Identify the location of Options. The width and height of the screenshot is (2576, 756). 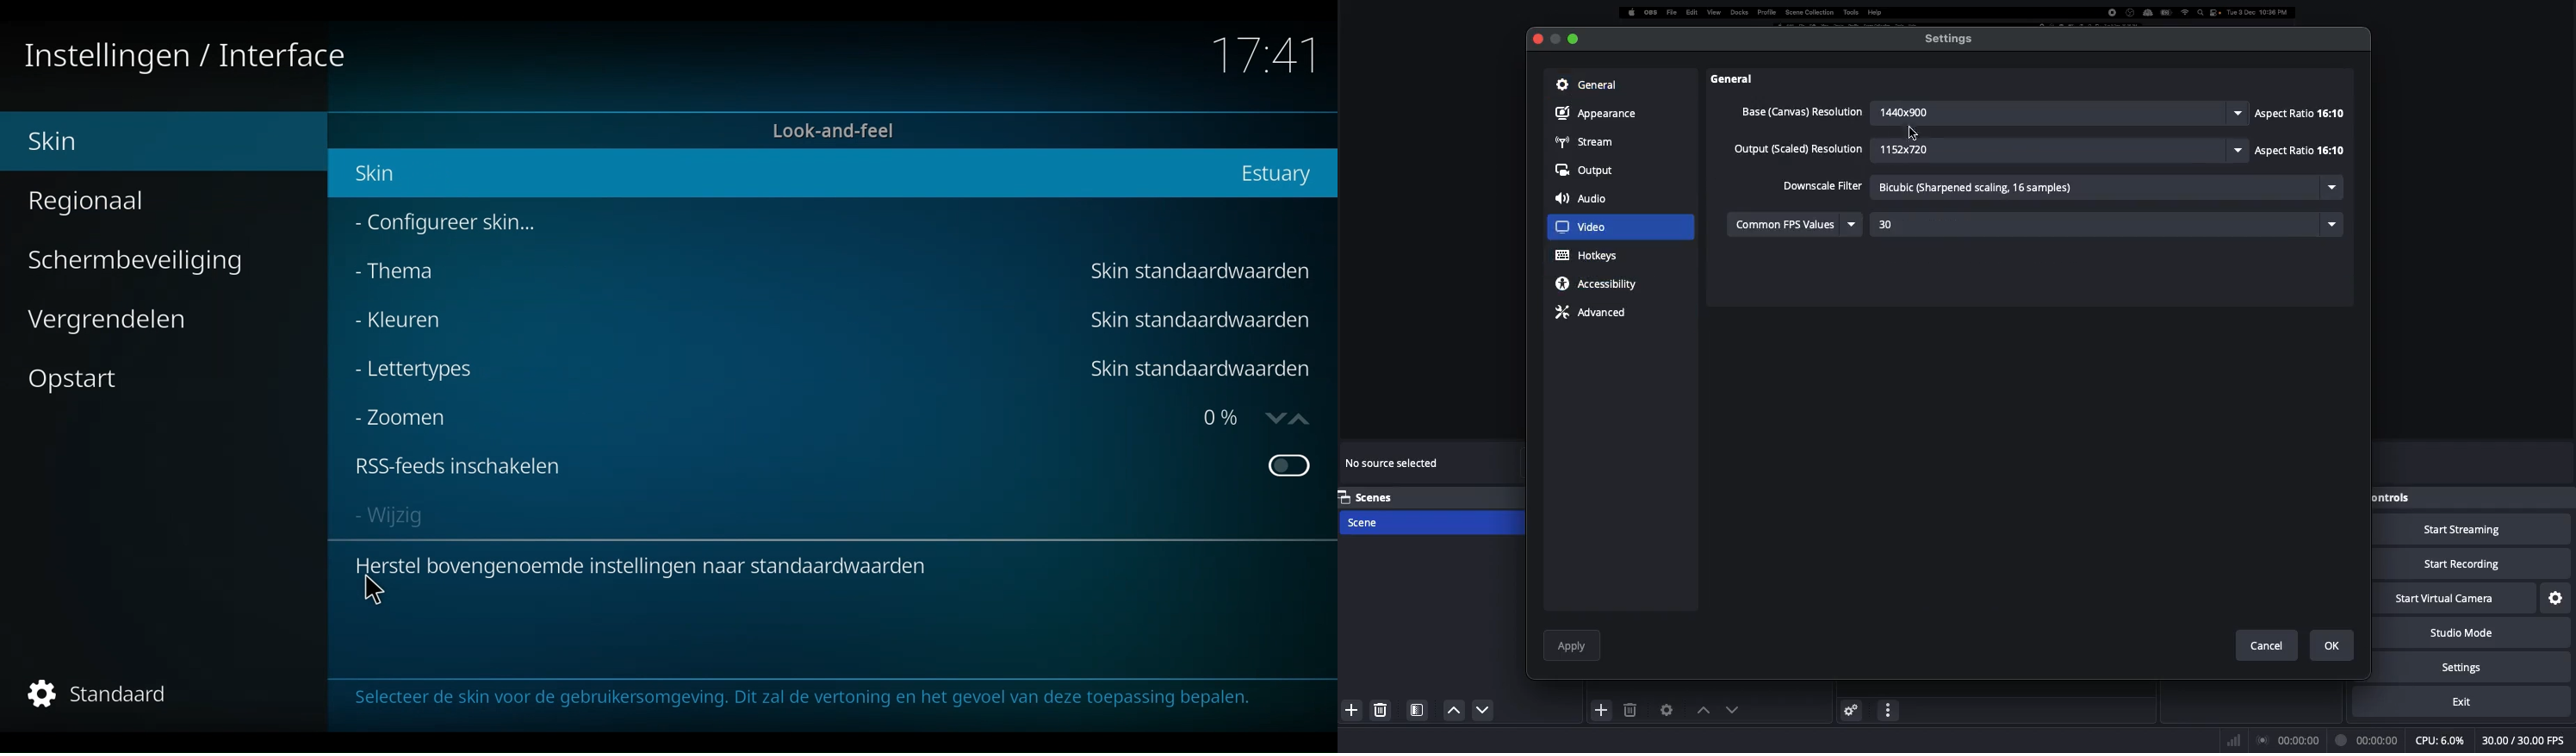
(1889, 708).